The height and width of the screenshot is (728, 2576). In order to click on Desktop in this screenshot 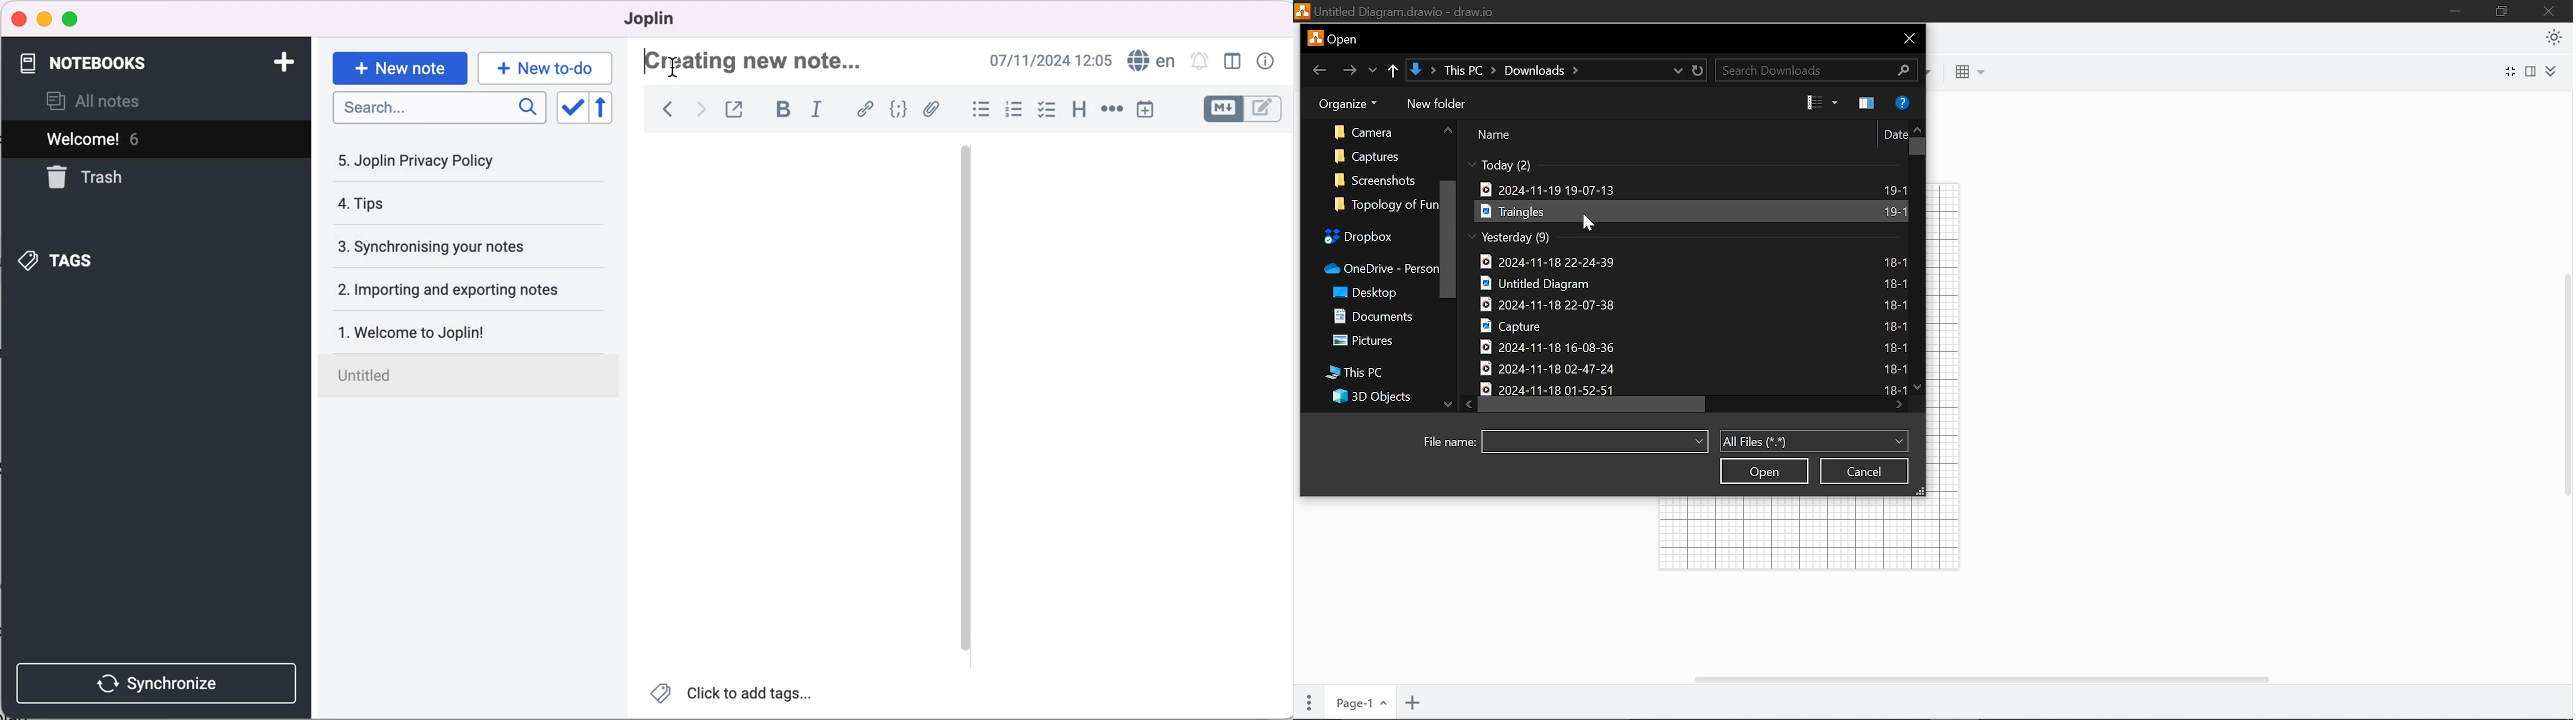, I will do `click(1368, 293)`.